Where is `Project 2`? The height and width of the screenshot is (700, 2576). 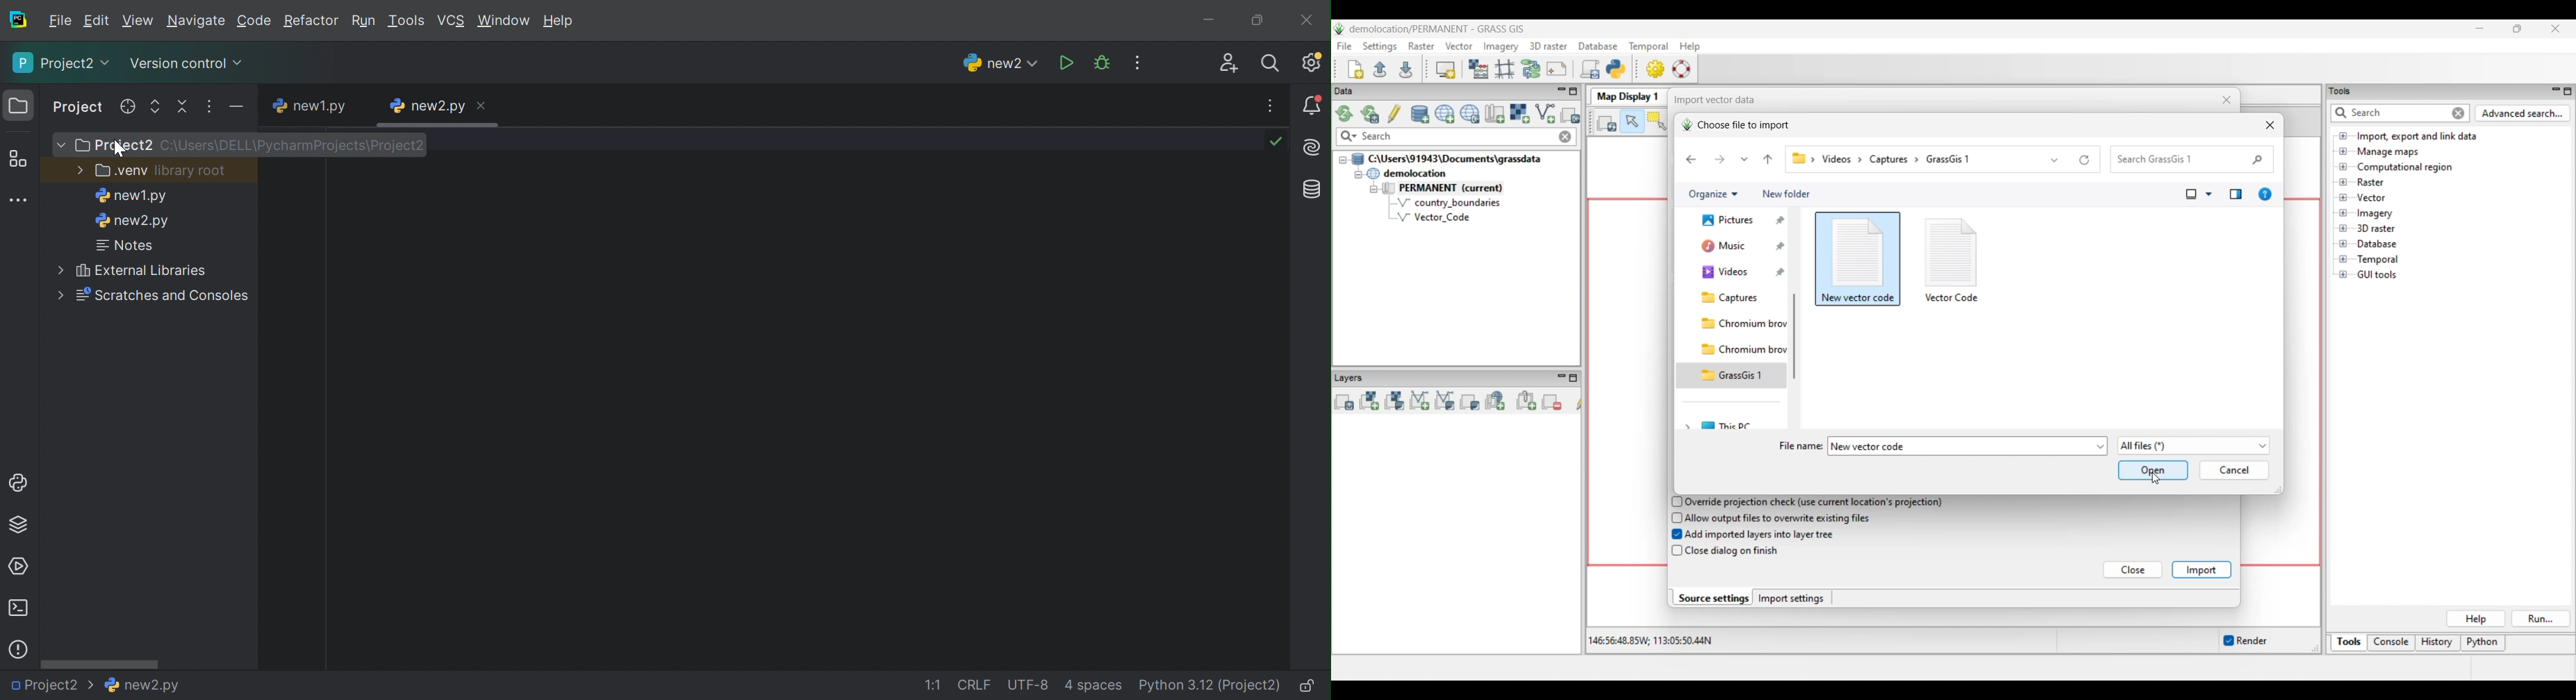
Project 2 is located at coordinates (116, 147).